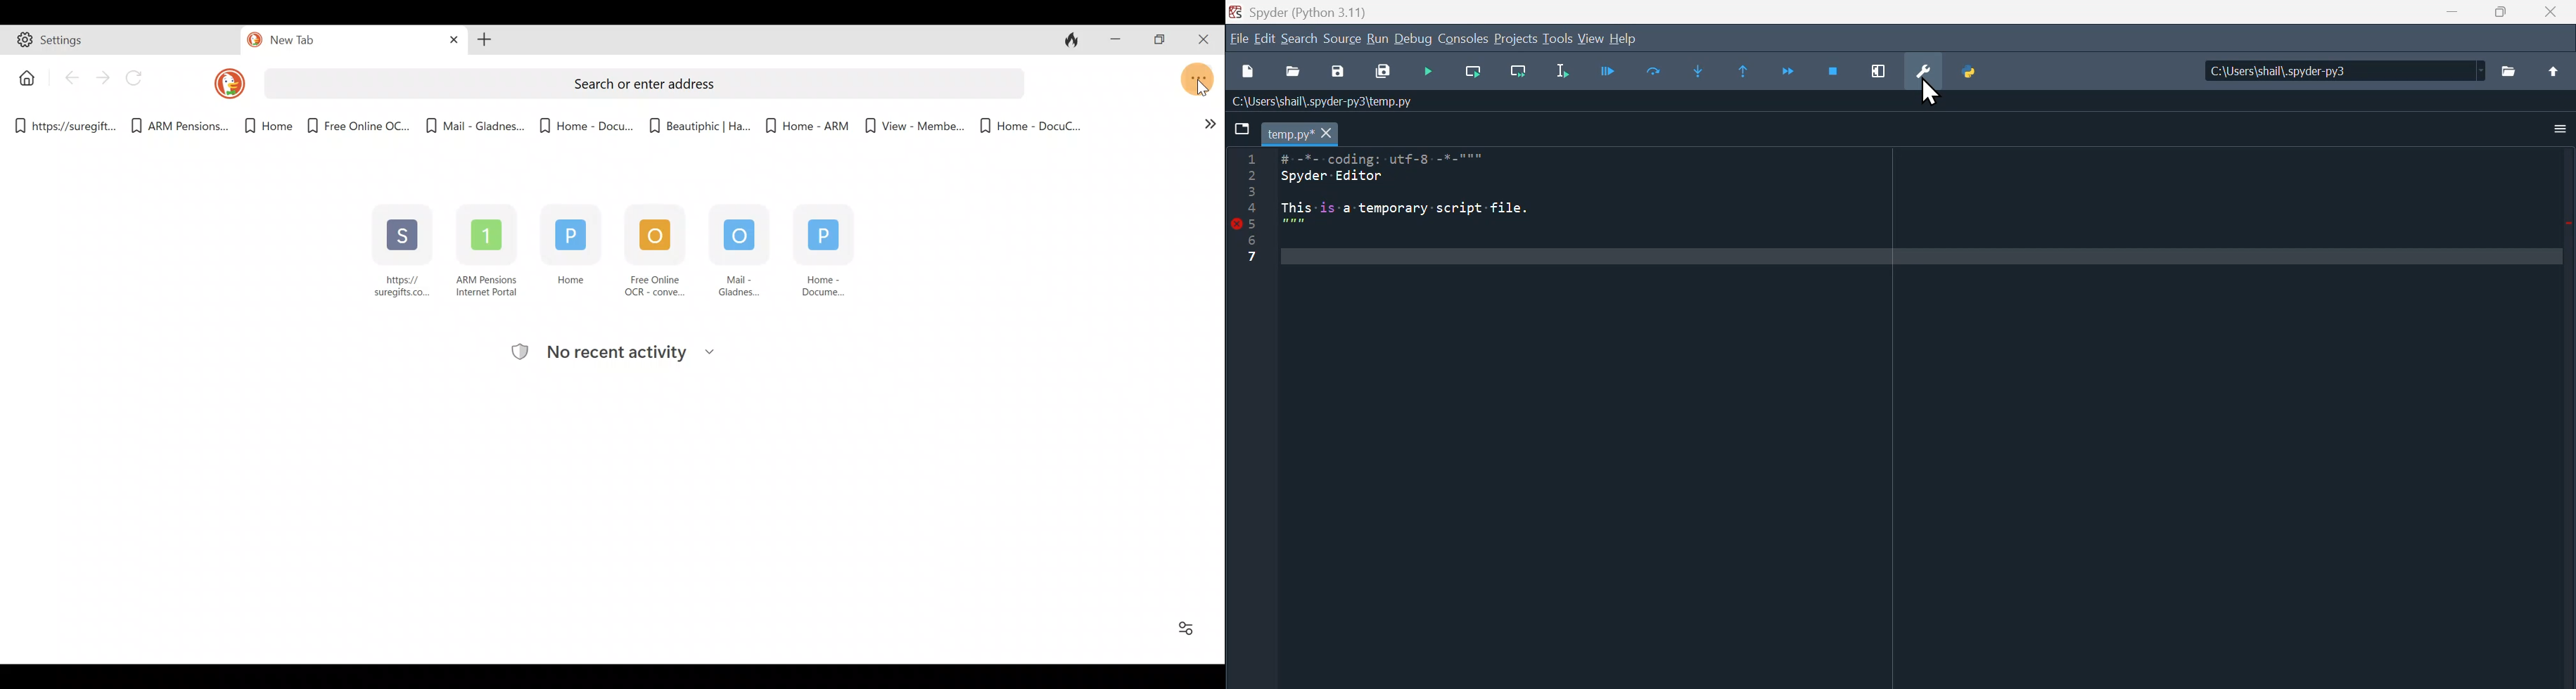  I want to click on run current line, so click(1477, 74).